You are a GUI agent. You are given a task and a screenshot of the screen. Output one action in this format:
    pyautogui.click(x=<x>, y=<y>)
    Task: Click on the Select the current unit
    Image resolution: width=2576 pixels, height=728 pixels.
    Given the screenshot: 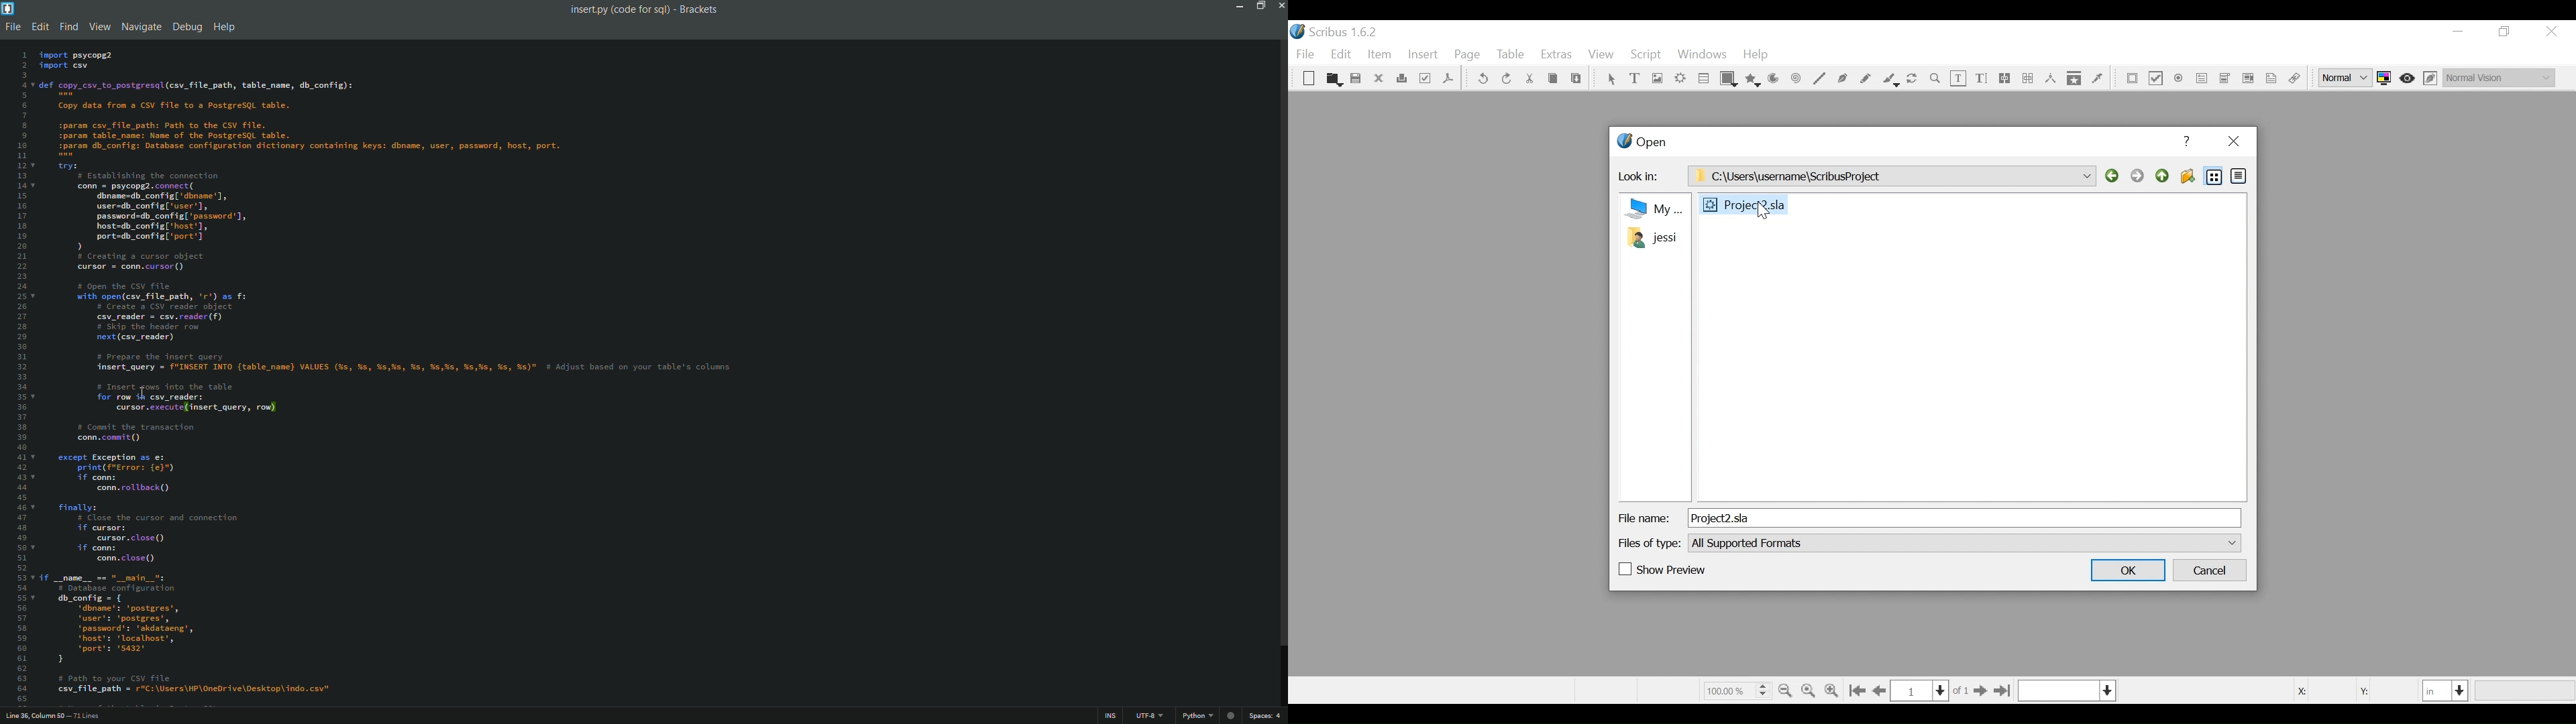 What is the action you would take?
    pyautogui.click(x=2446, y=690)
    